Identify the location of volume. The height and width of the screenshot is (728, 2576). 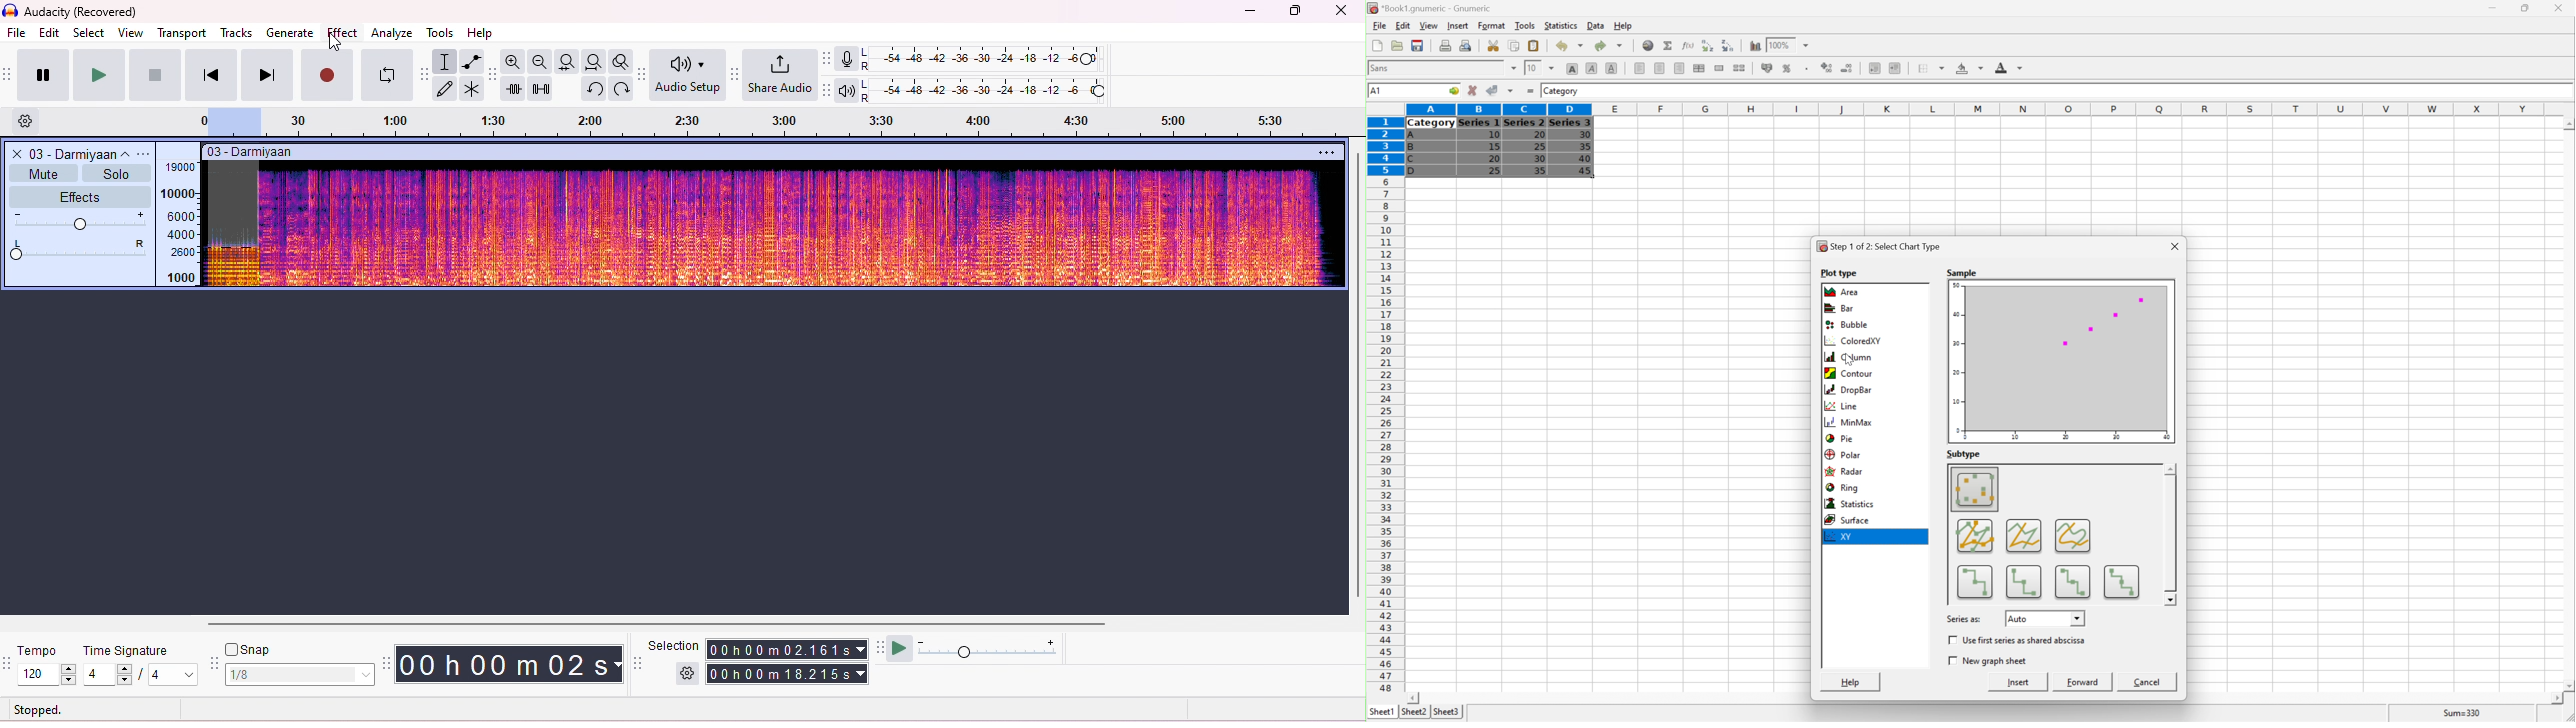
(81, 221).